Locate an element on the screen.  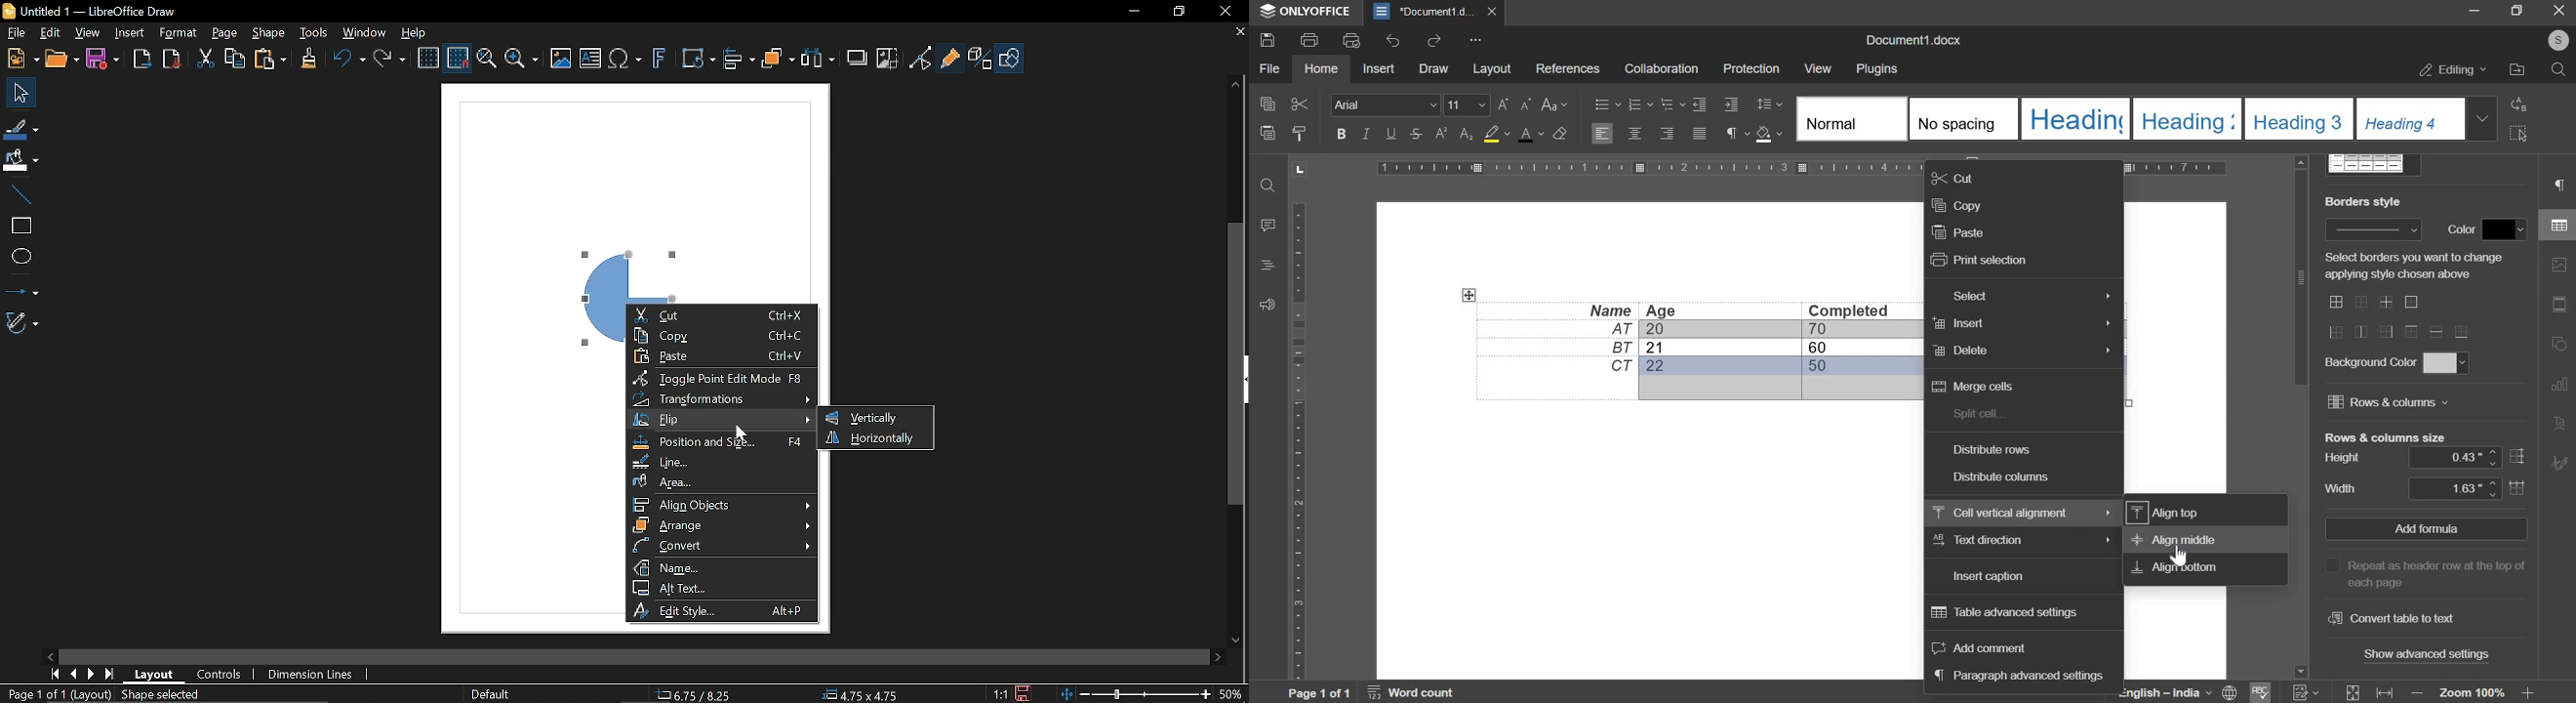
exit is located at coordinates (2560, 10).